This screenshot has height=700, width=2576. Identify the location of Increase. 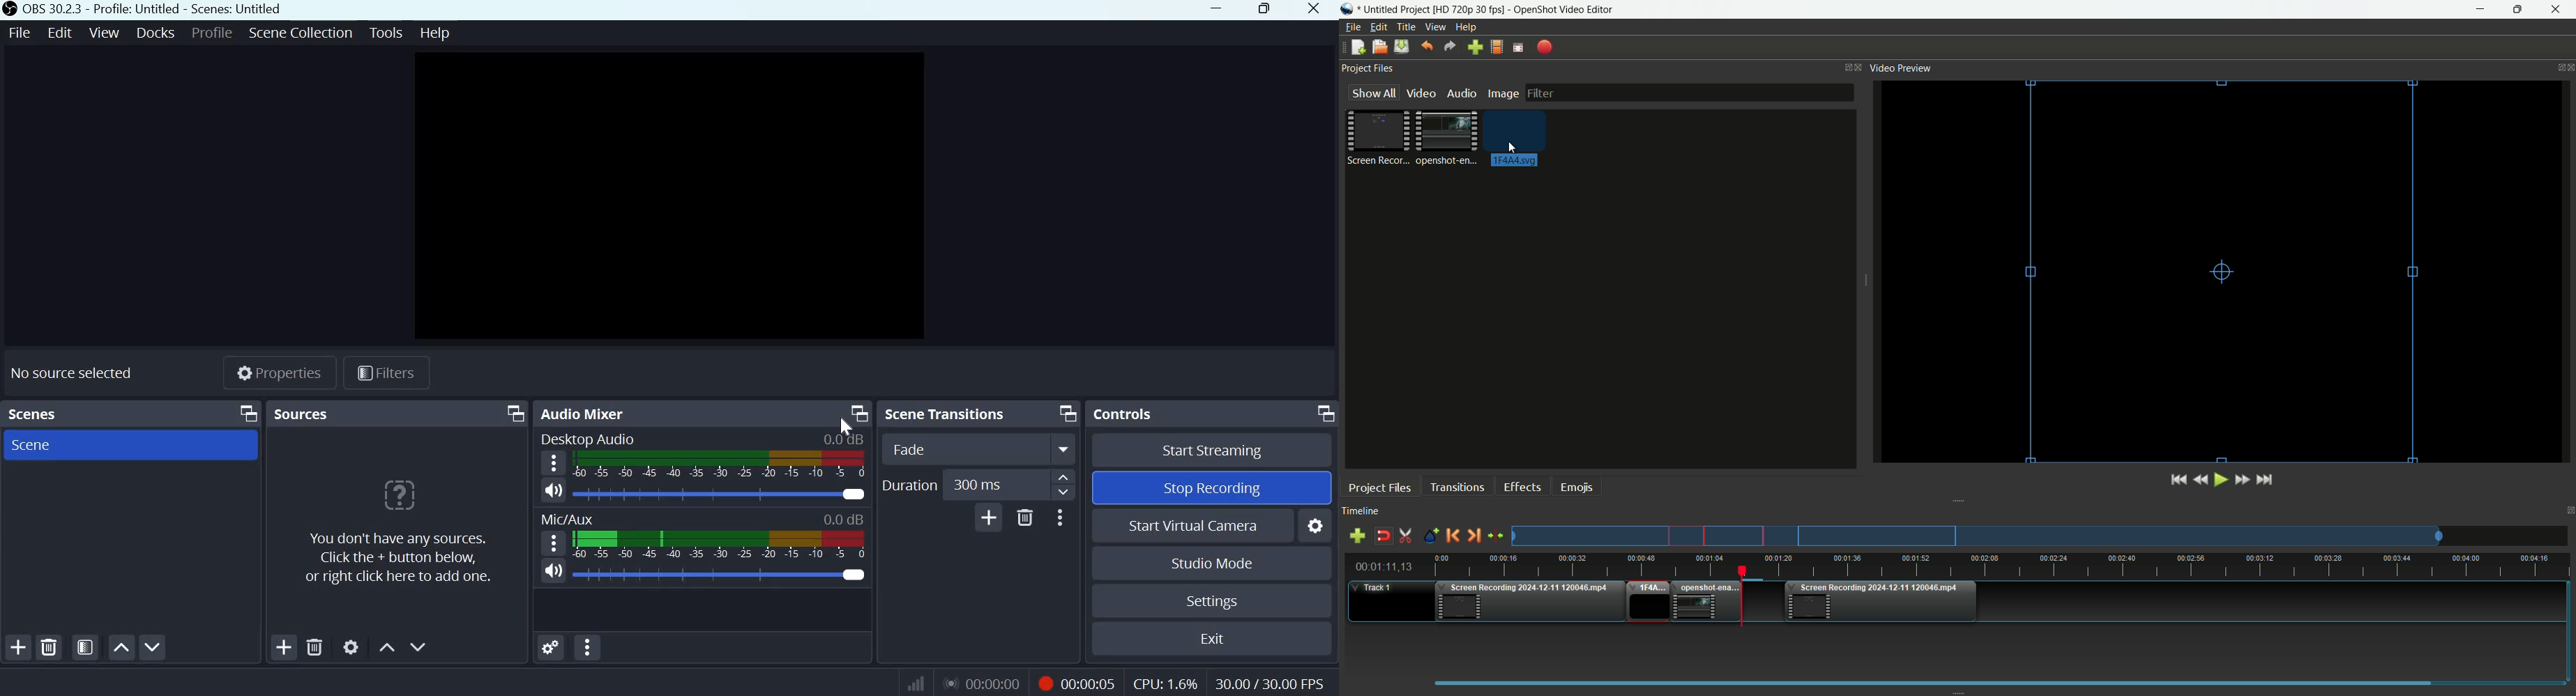
(1066, 476).